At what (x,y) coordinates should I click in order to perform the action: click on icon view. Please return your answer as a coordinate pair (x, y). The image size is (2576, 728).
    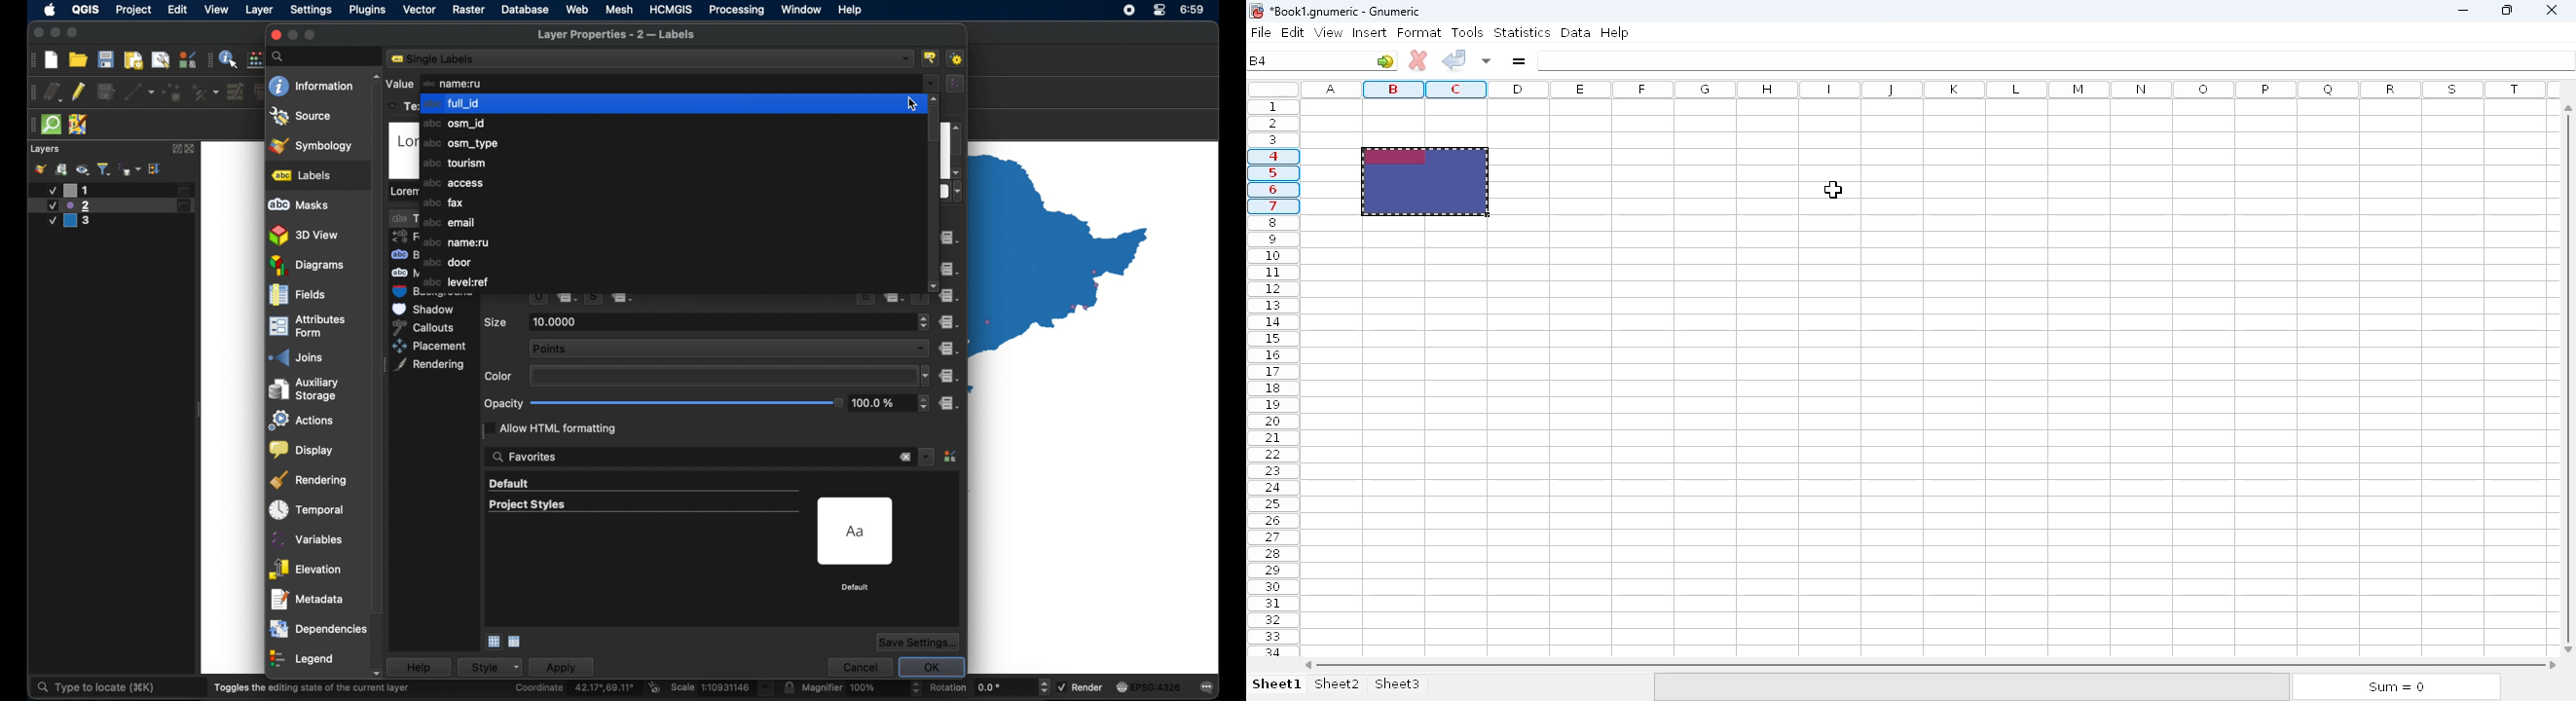
    Looking at the image, I should click on (493, 642).